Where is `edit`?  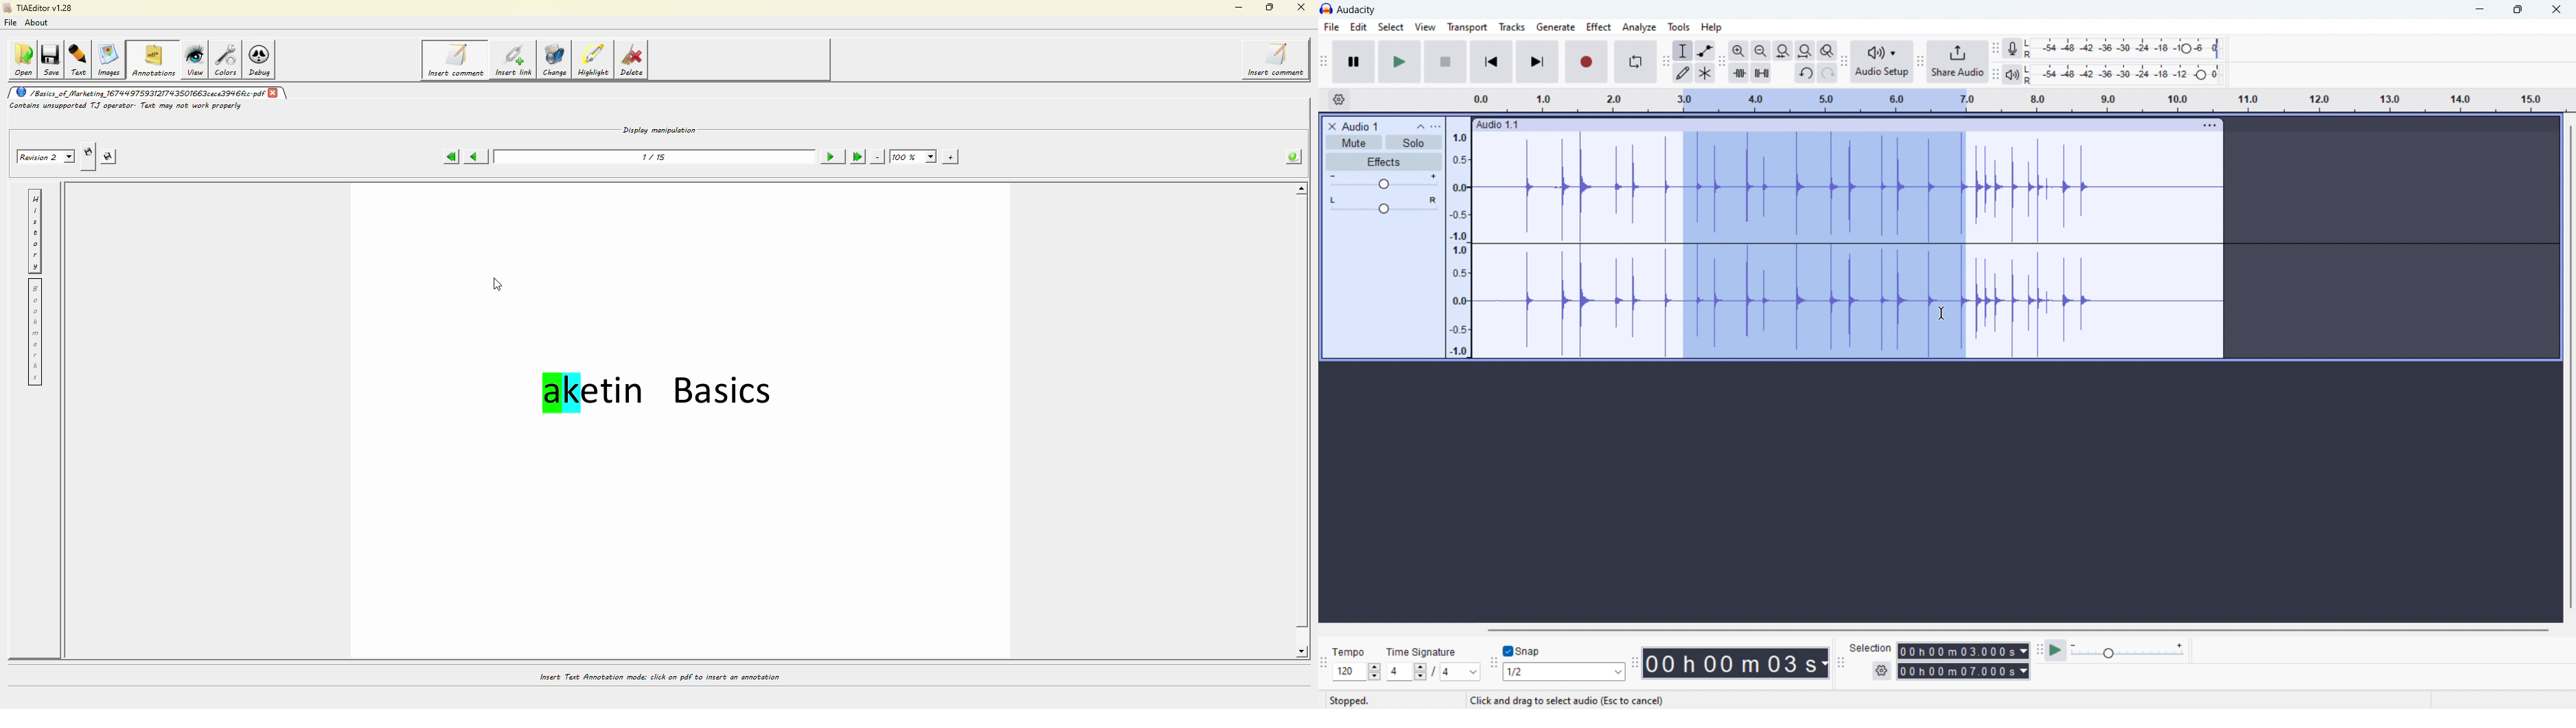 edit is located at coordinates (1358, 27).